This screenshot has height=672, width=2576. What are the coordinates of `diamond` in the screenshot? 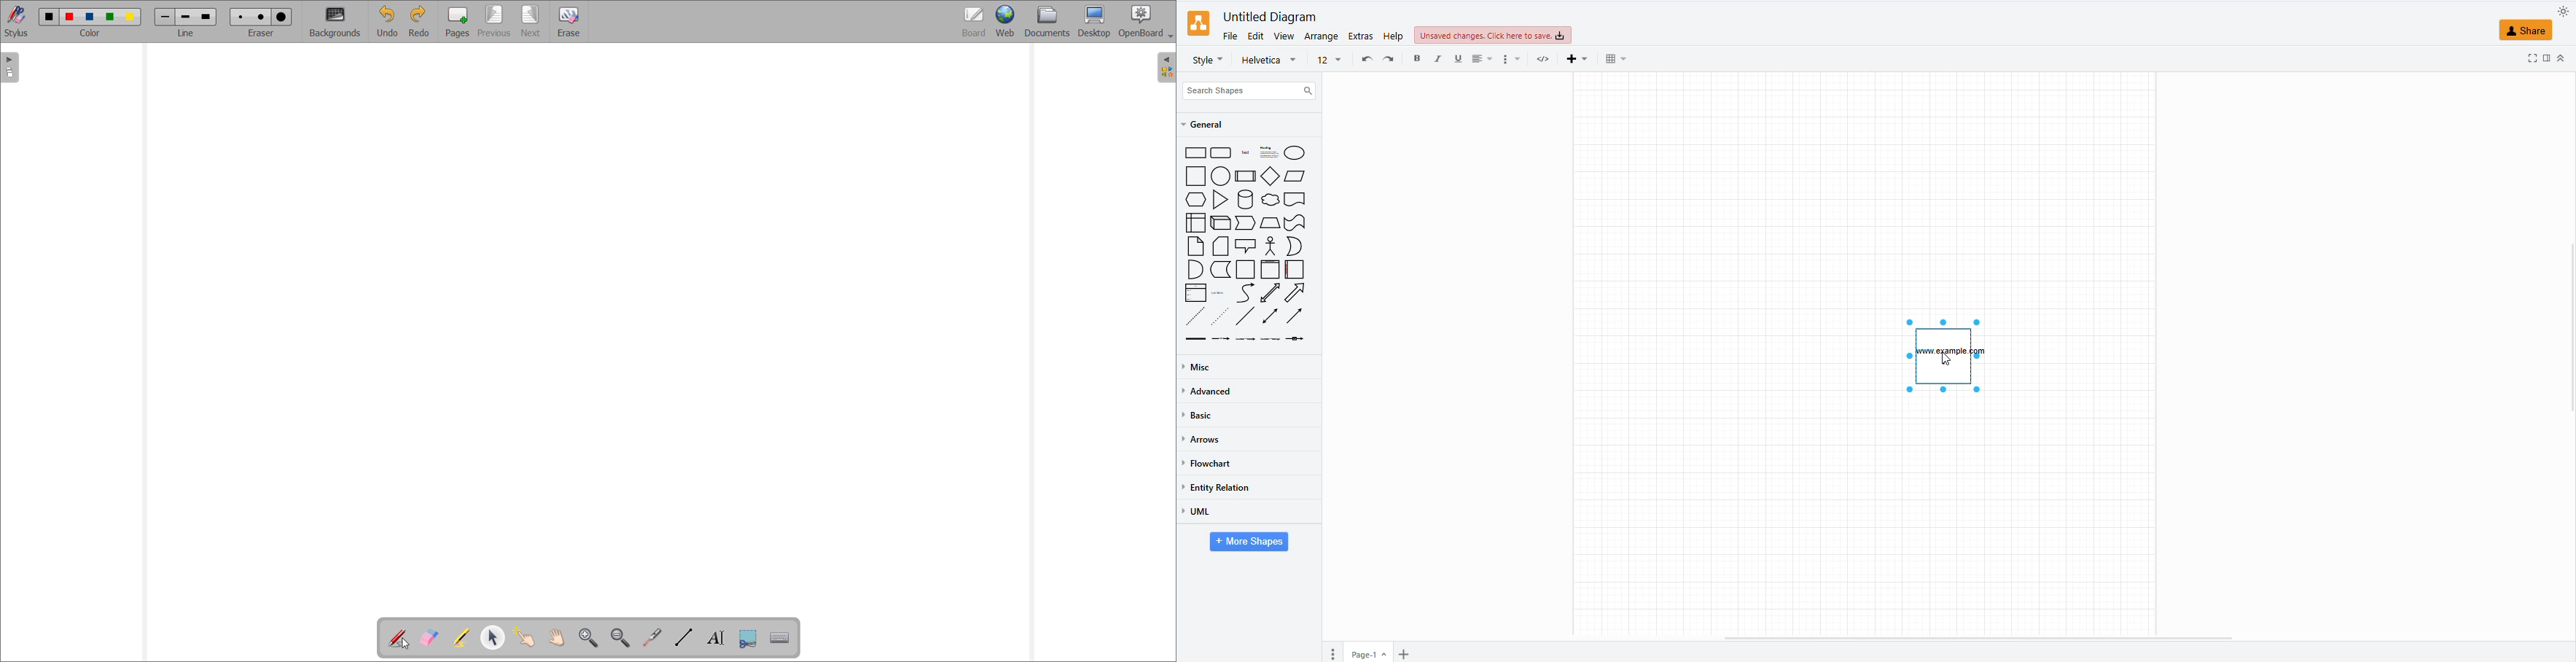 It's located at (1271, 176).